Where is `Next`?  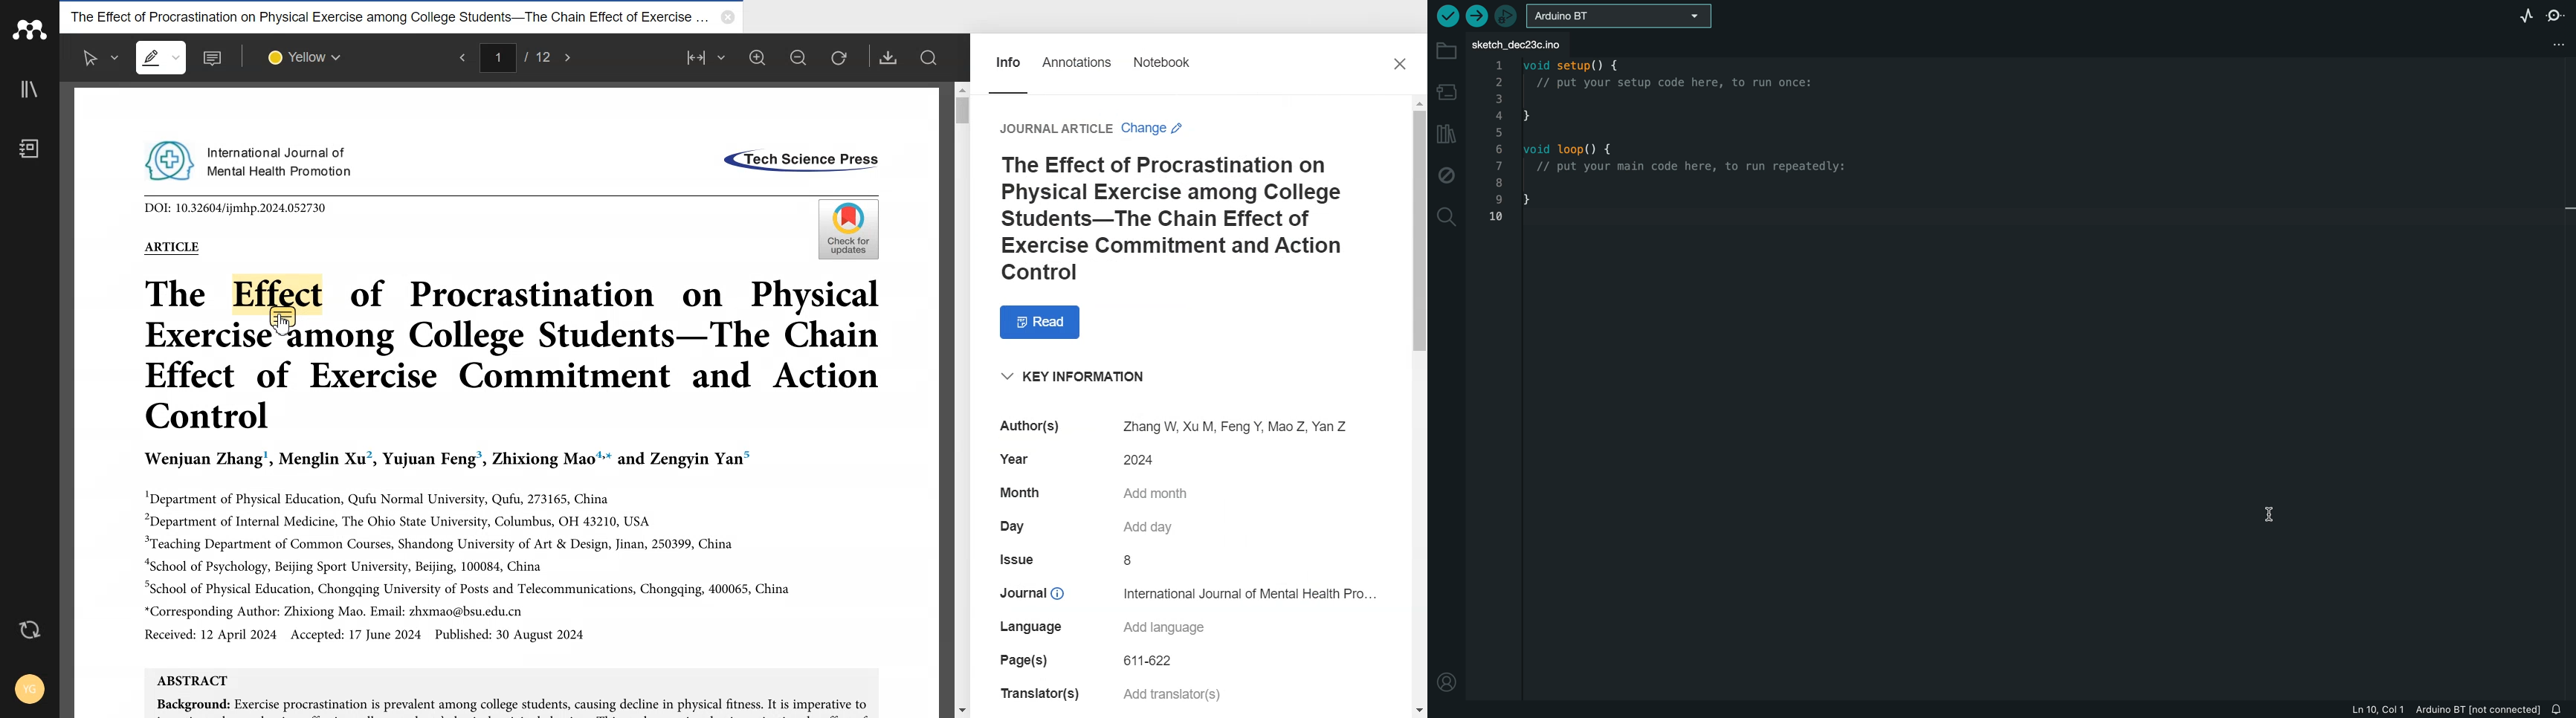 Next is located at coordinates (566, 58).